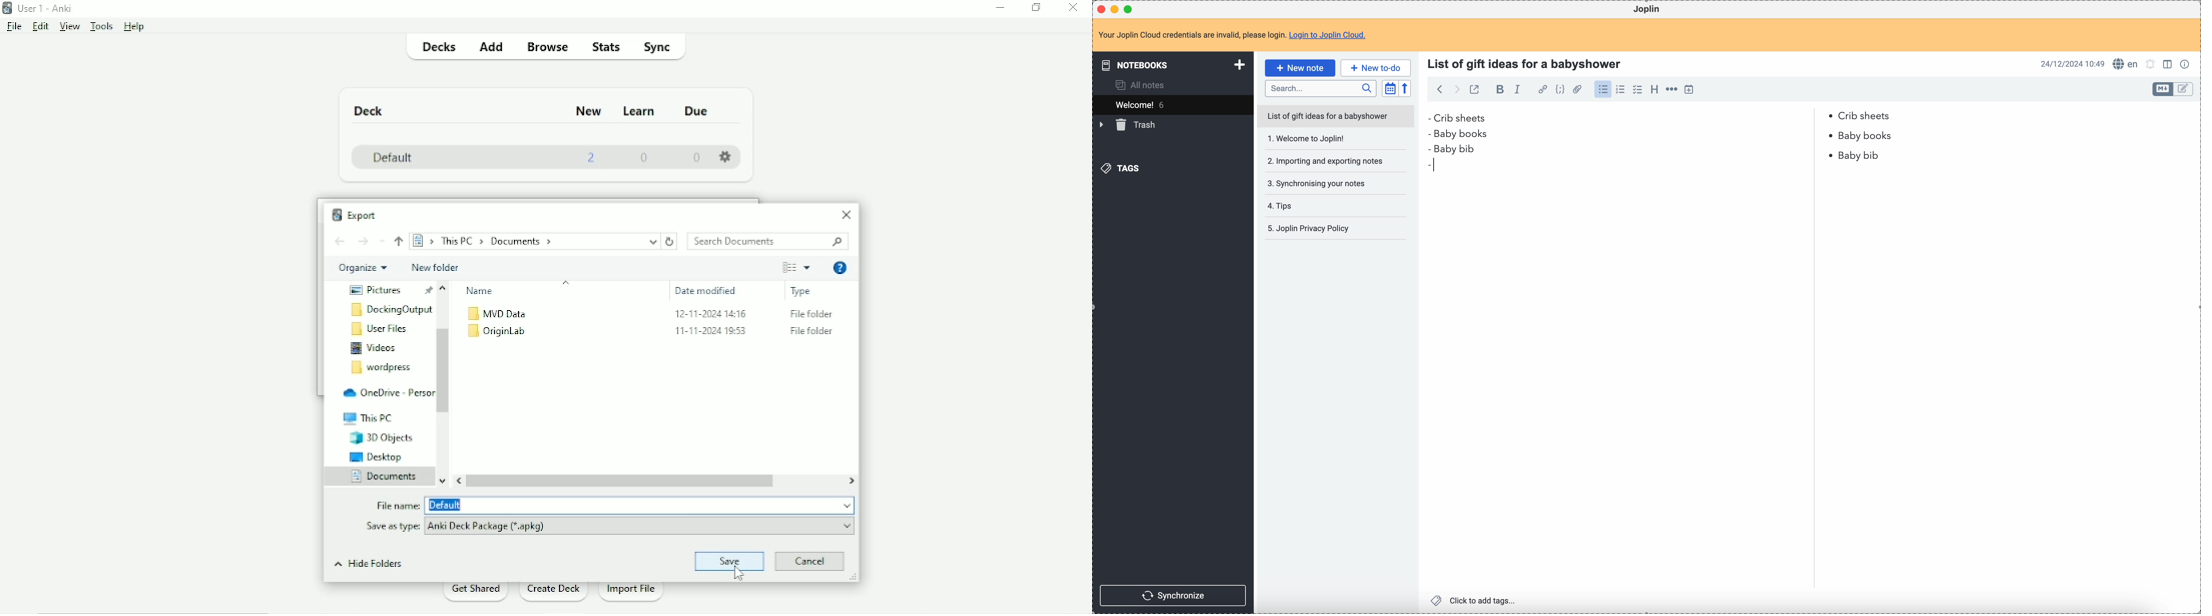 The image size is (2212, 616). What do you see at coordinates (1474, 89) in the screenshot?
I see `toggle external editing` at bounding box center [1474, 89].